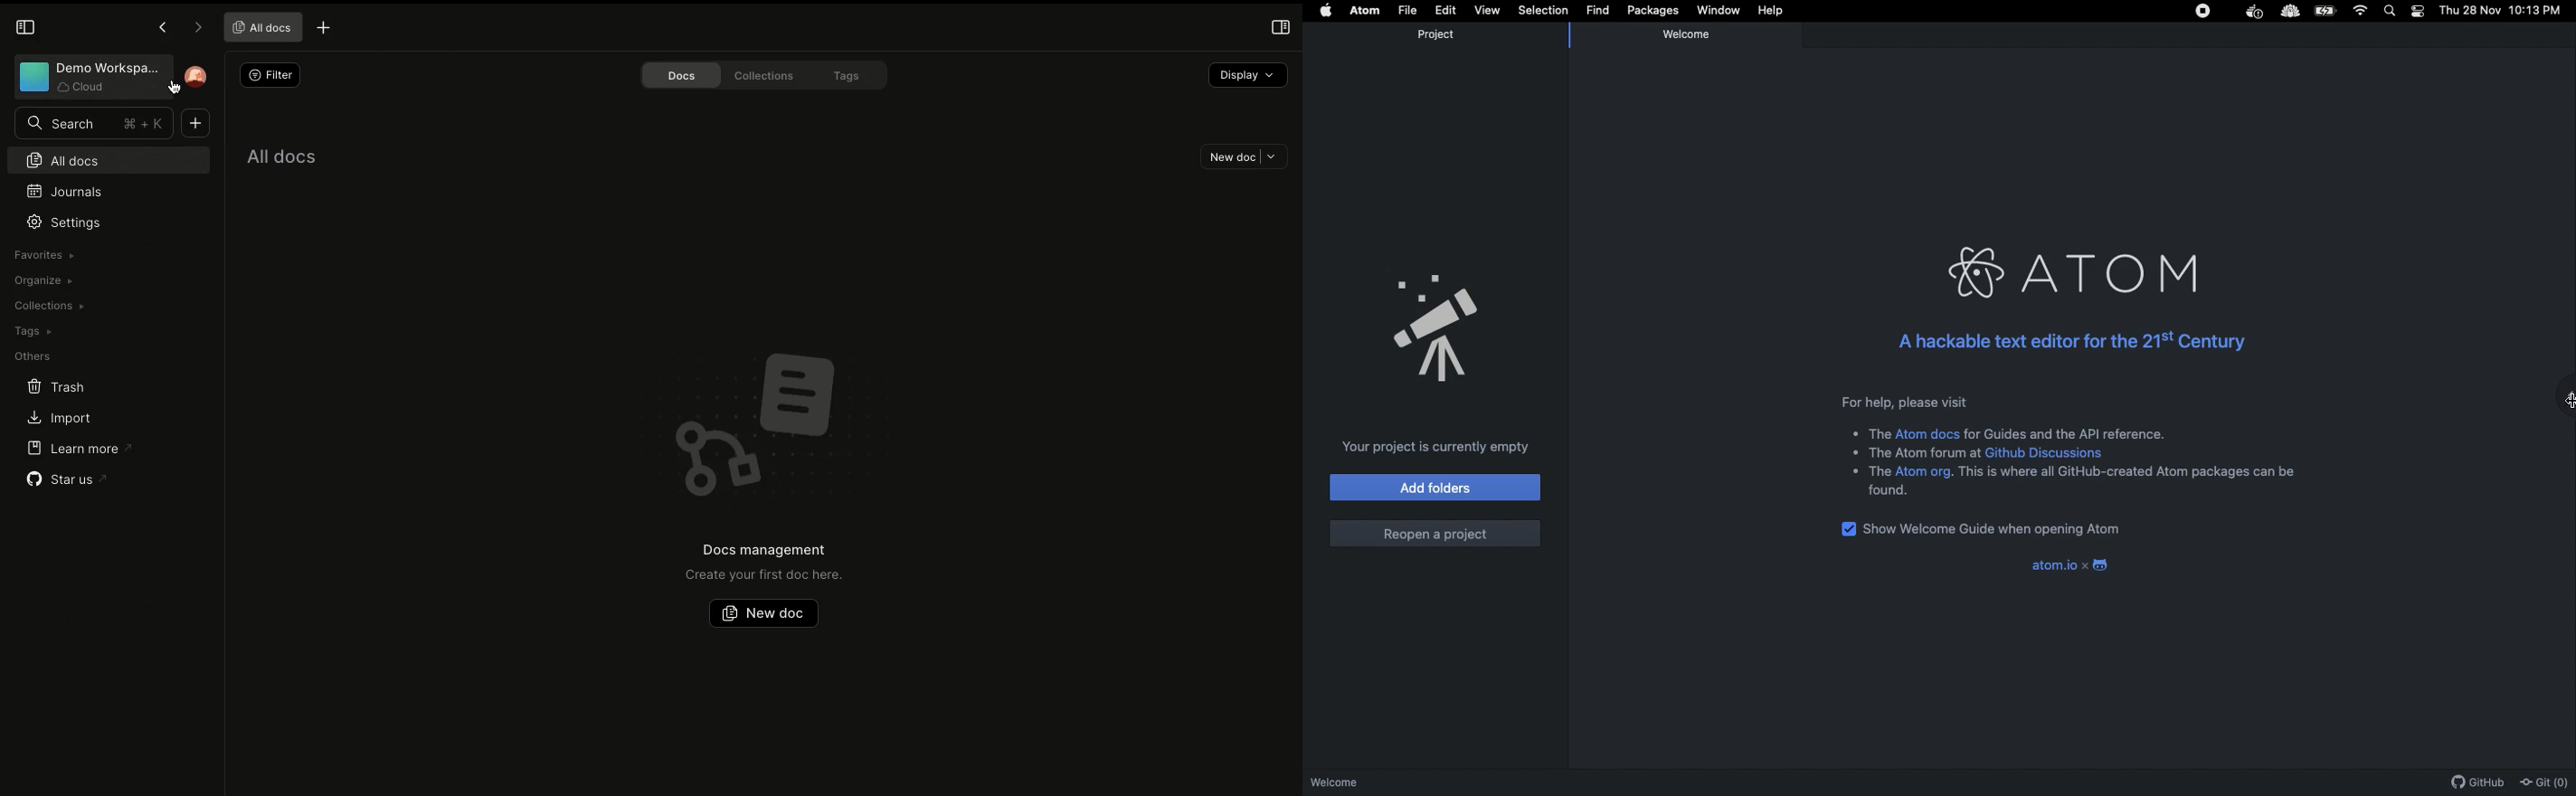  Describe the element at coordinates (2419, 11) in the screenshot. I see `Notification` at that location.